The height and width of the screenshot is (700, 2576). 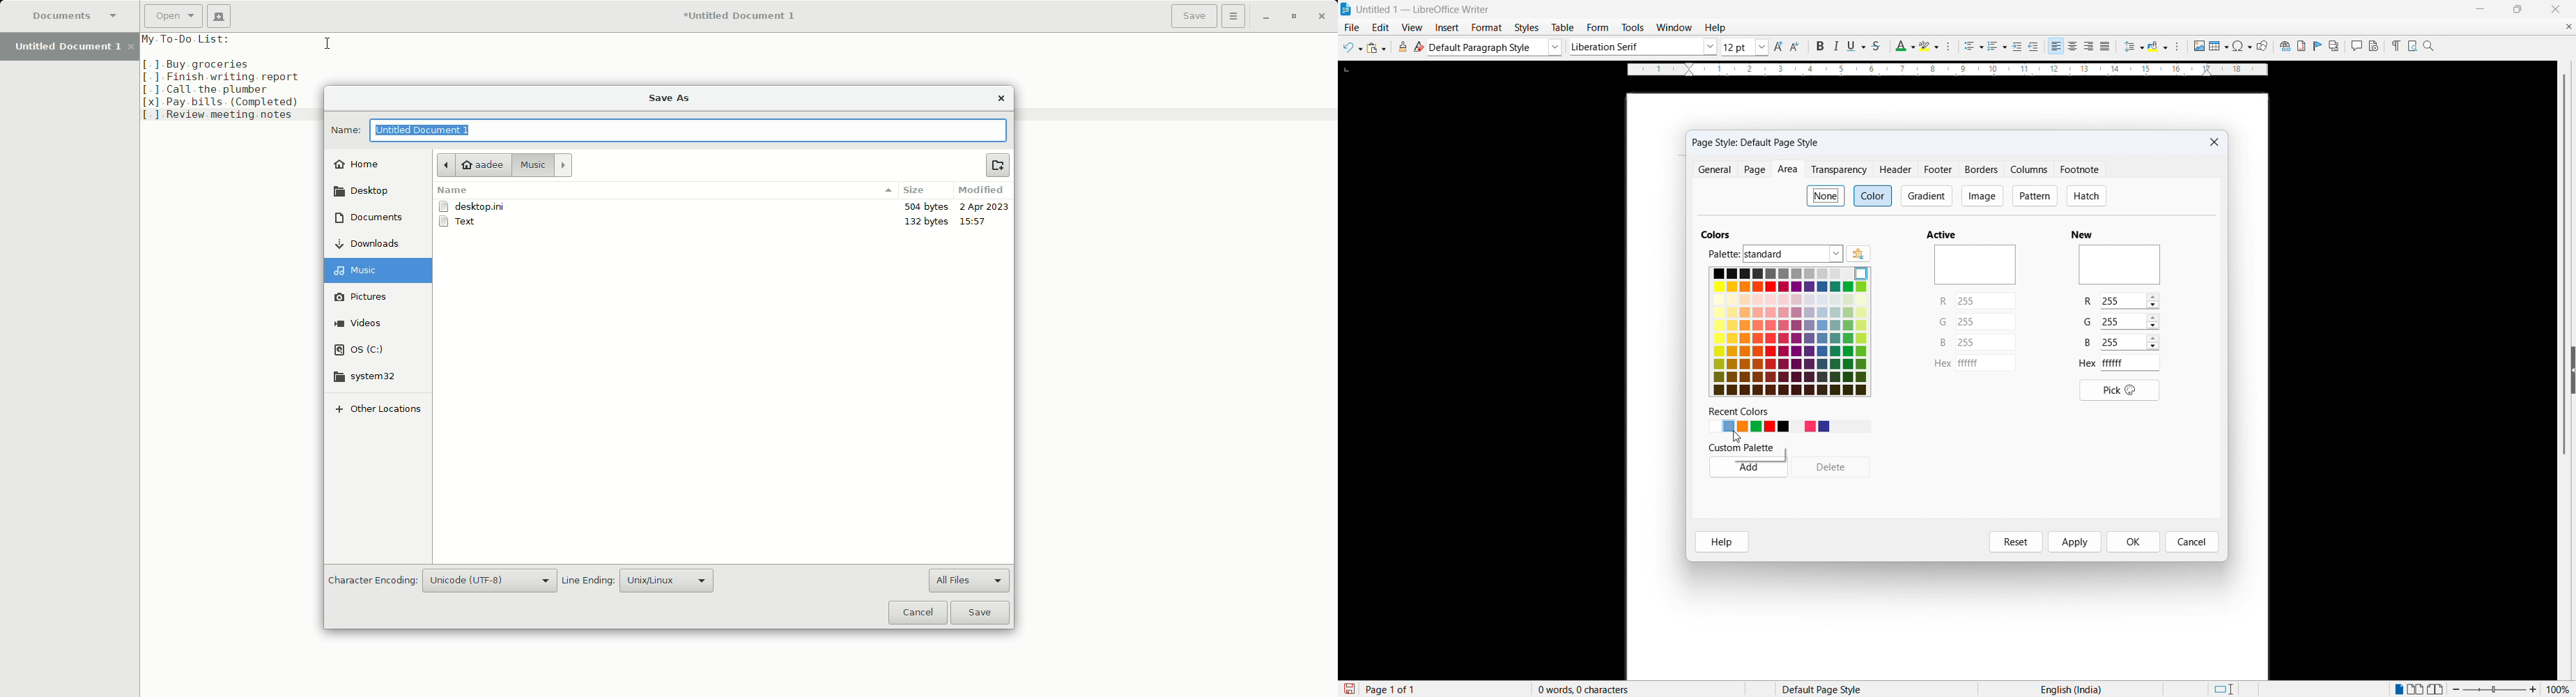 I want to click on Reset , so click(x=2017, y=541).